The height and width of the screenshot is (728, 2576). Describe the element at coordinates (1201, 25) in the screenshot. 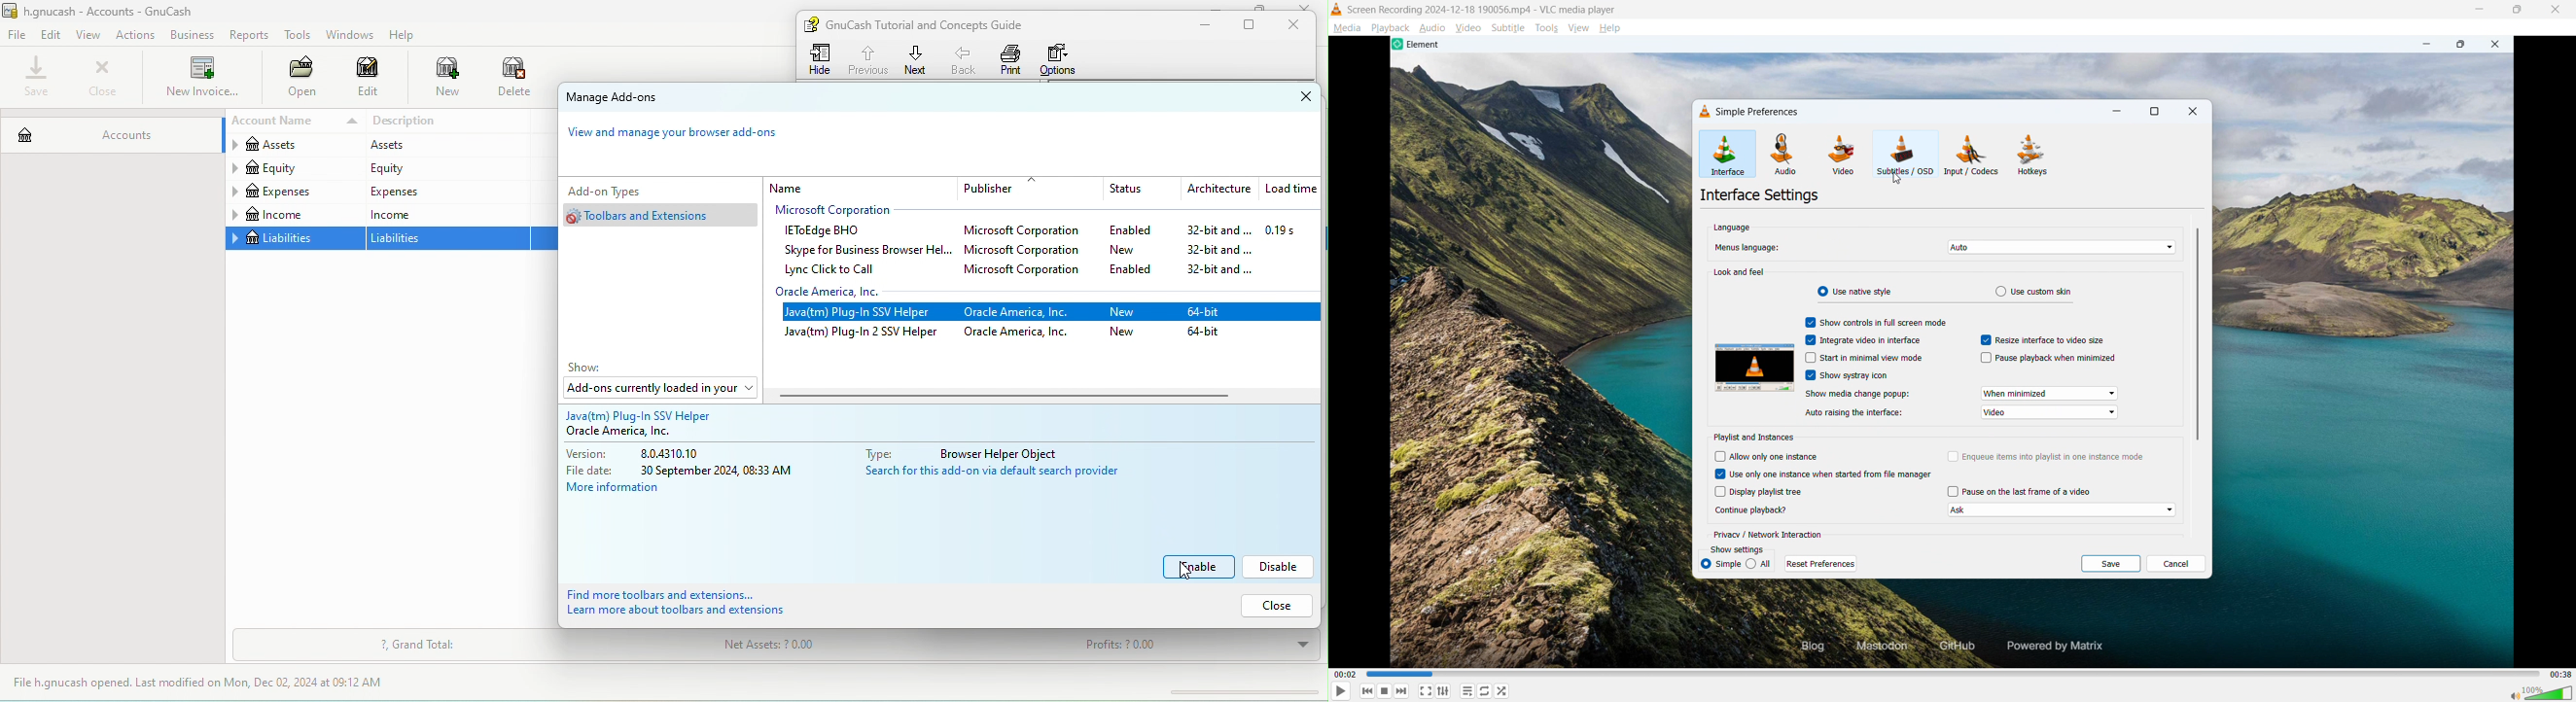

I see `minimize` at that location.